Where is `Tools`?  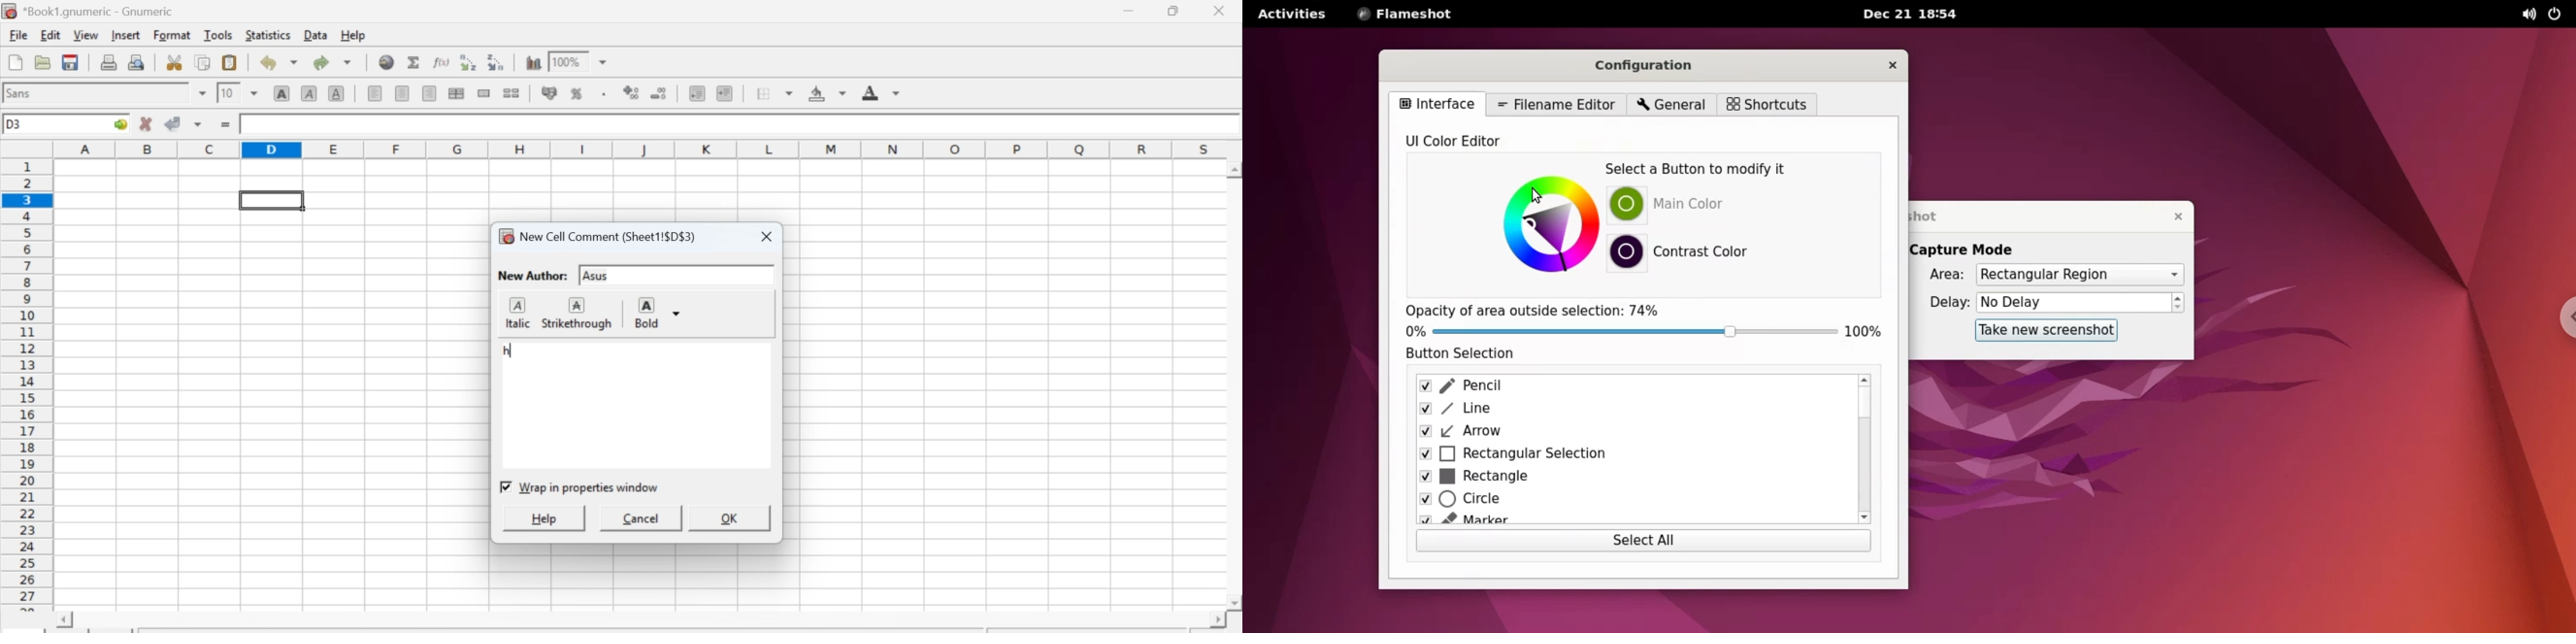
Tools is located at coordinates (220, 36).